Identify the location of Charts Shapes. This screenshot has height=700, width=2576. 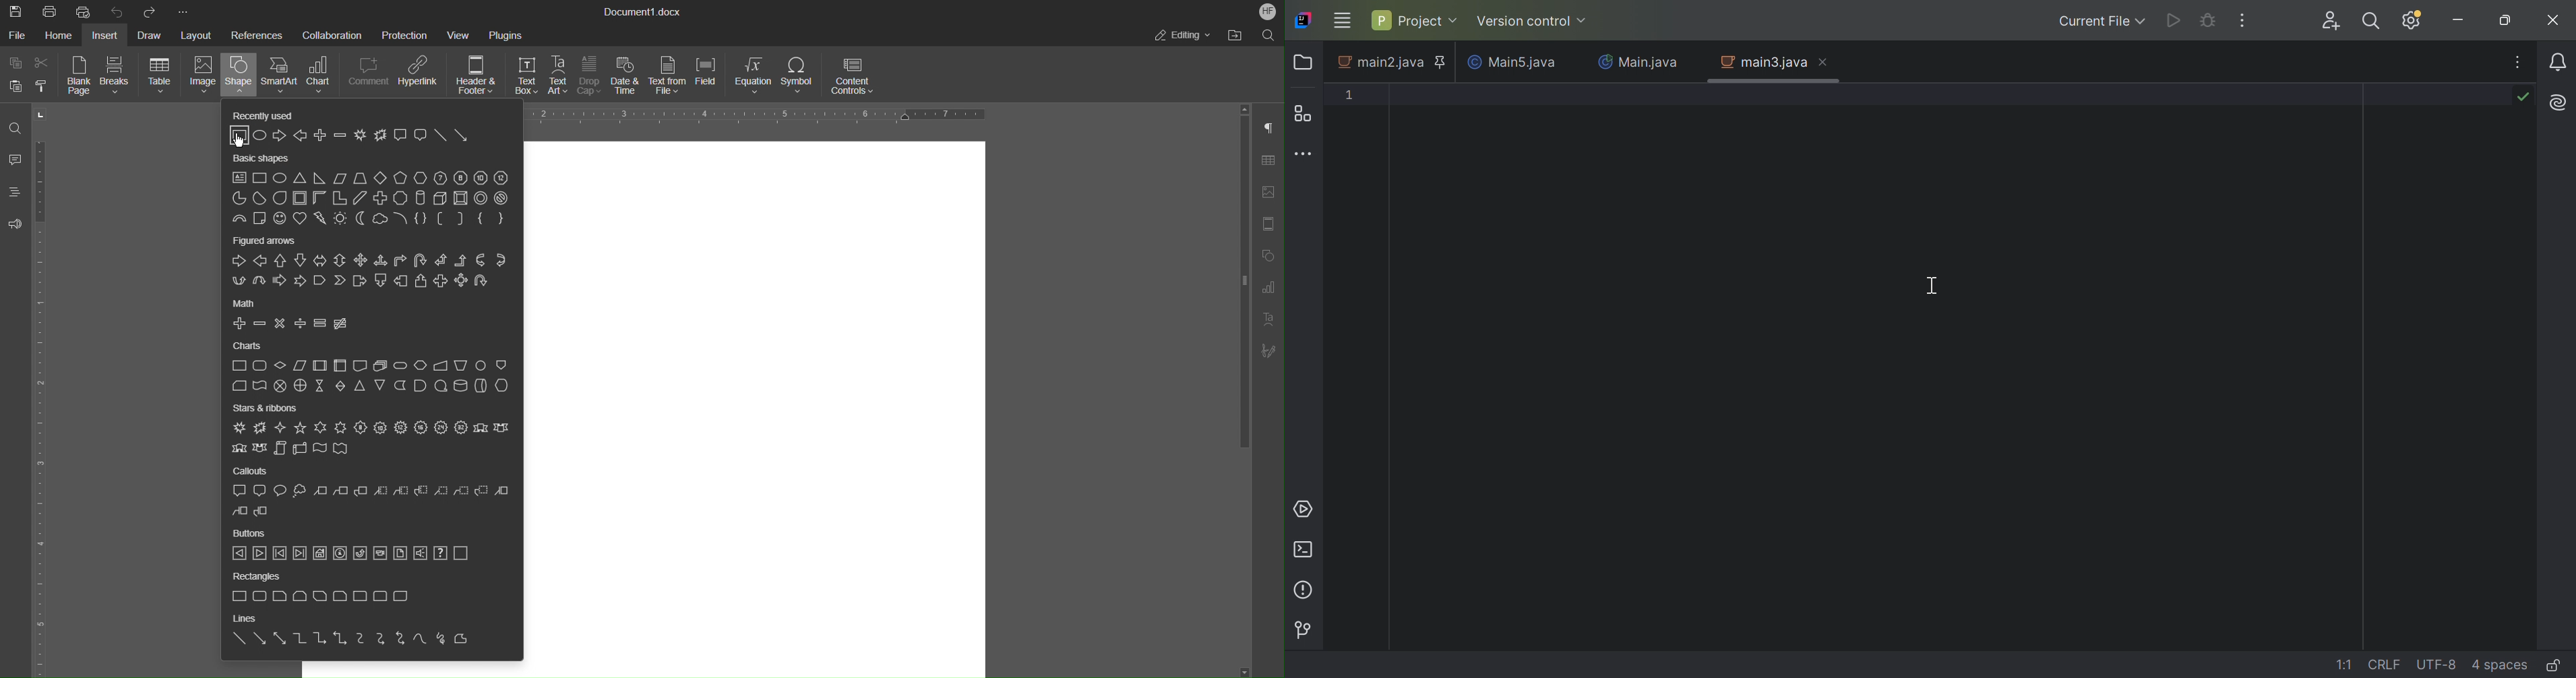
(373, 377).